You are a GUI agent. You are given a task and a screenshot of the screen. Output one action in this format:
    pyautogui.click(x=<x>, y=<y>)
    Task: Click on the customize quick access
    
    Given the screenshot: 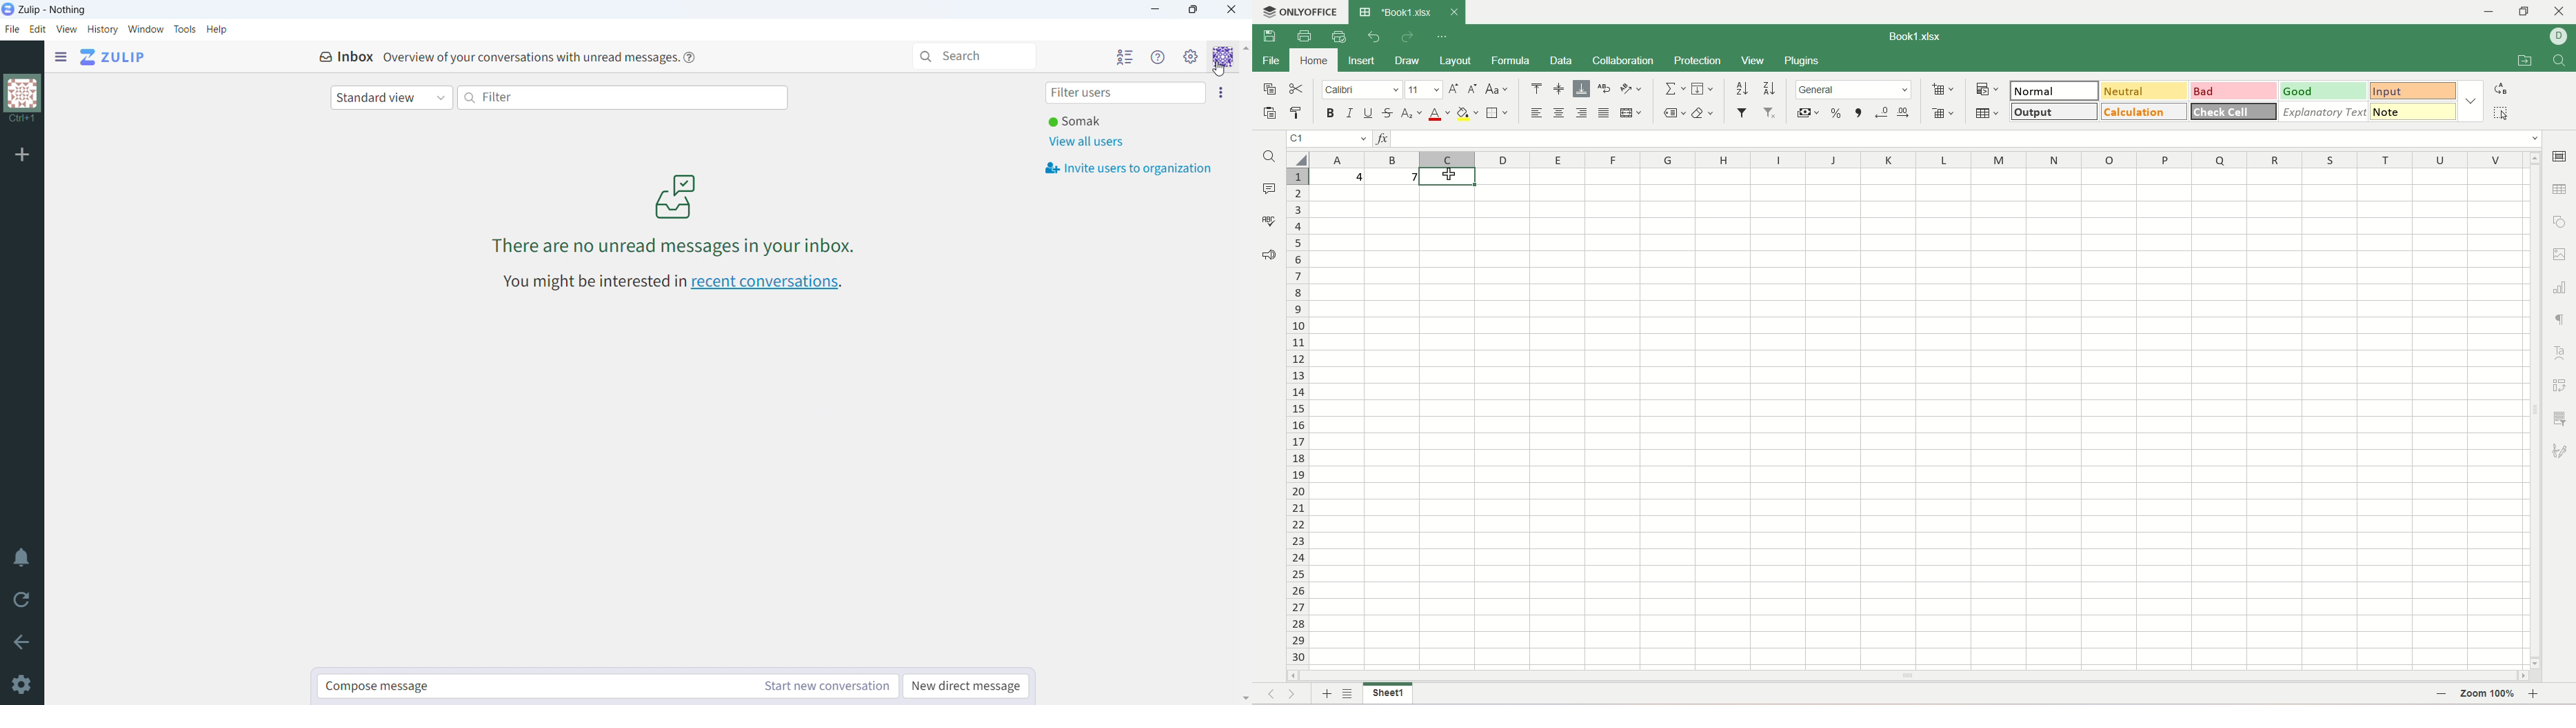 What is the action you would take?
    pyautogui.click(x=1440, y=37)
    